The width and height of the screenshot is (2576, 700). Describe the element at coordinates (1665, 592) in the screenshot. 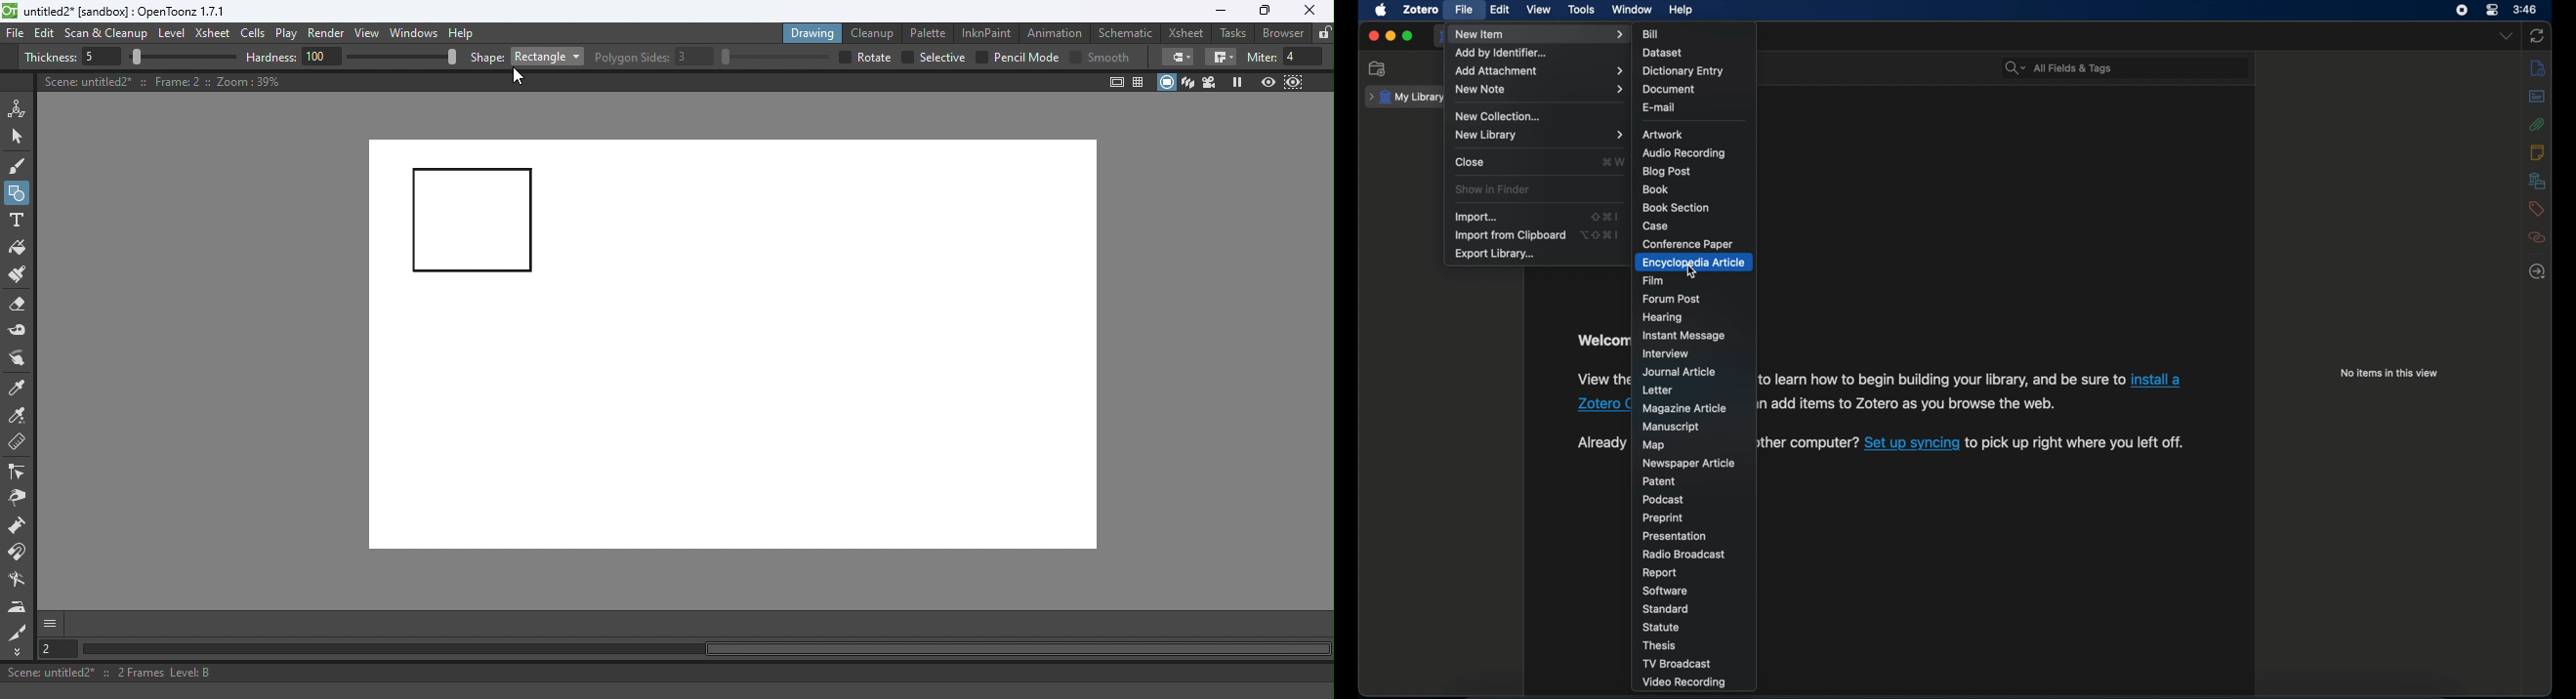

I see `software` at that location.